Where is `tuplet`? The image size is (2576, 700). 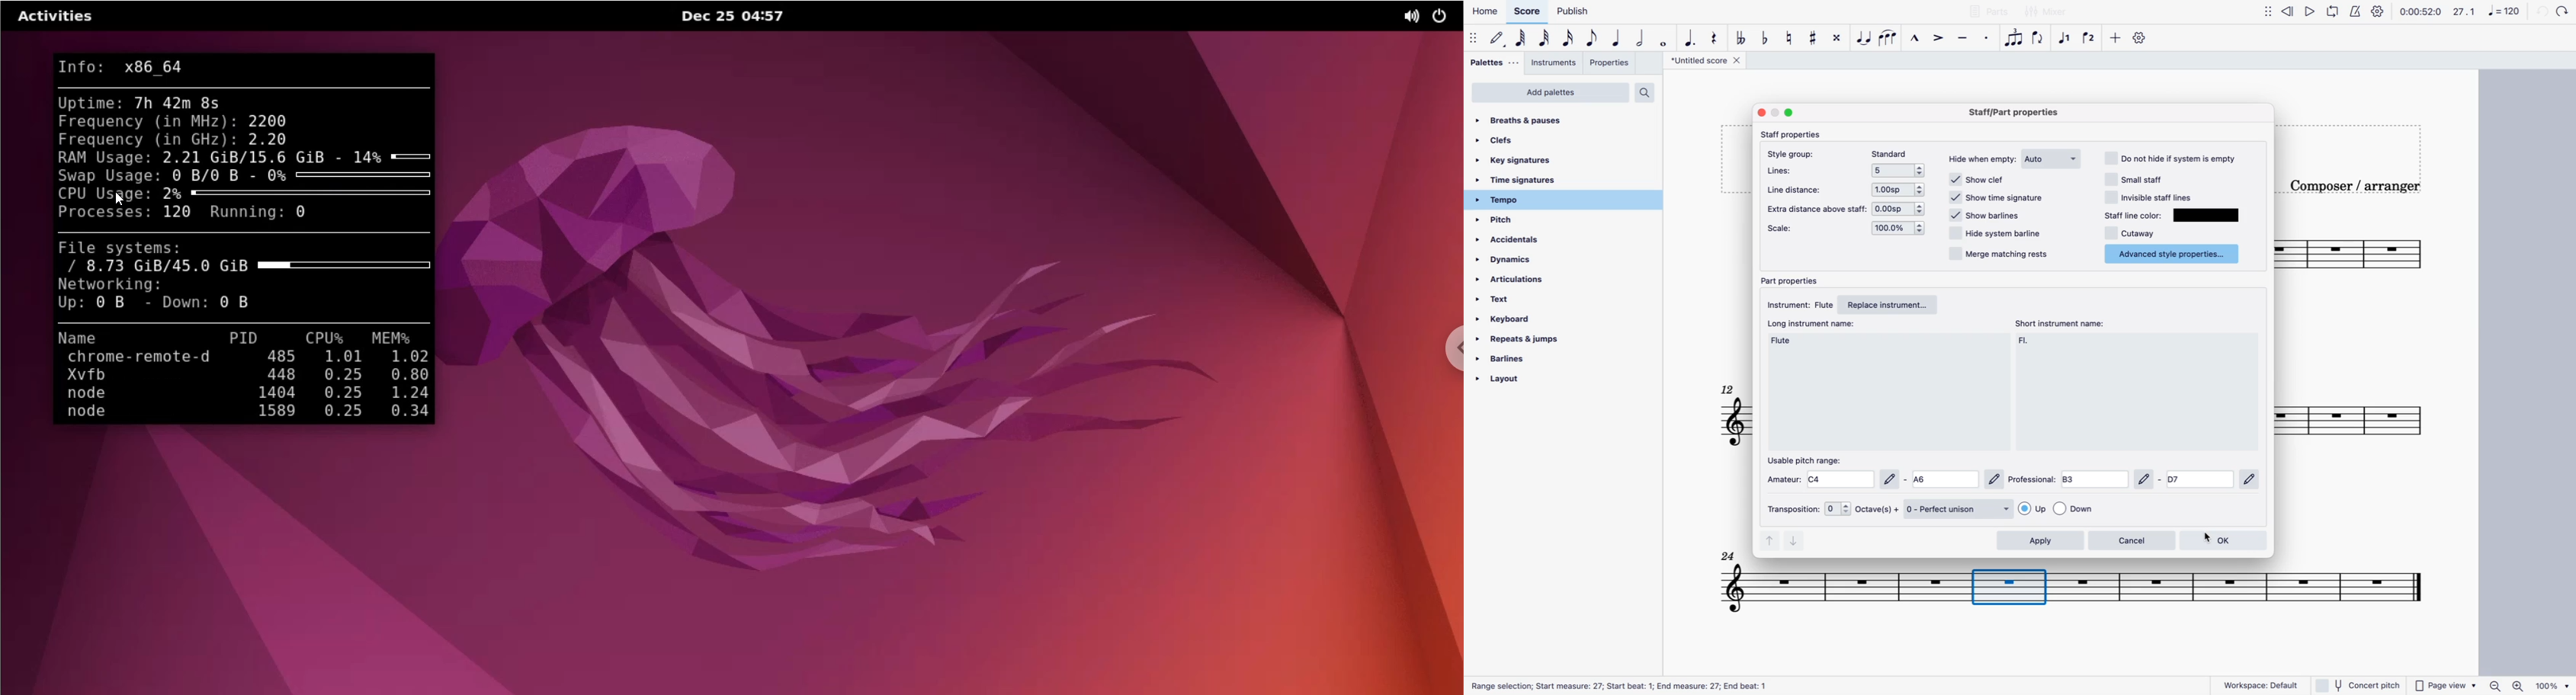 tuplet is located at coordinates (2013, 38).